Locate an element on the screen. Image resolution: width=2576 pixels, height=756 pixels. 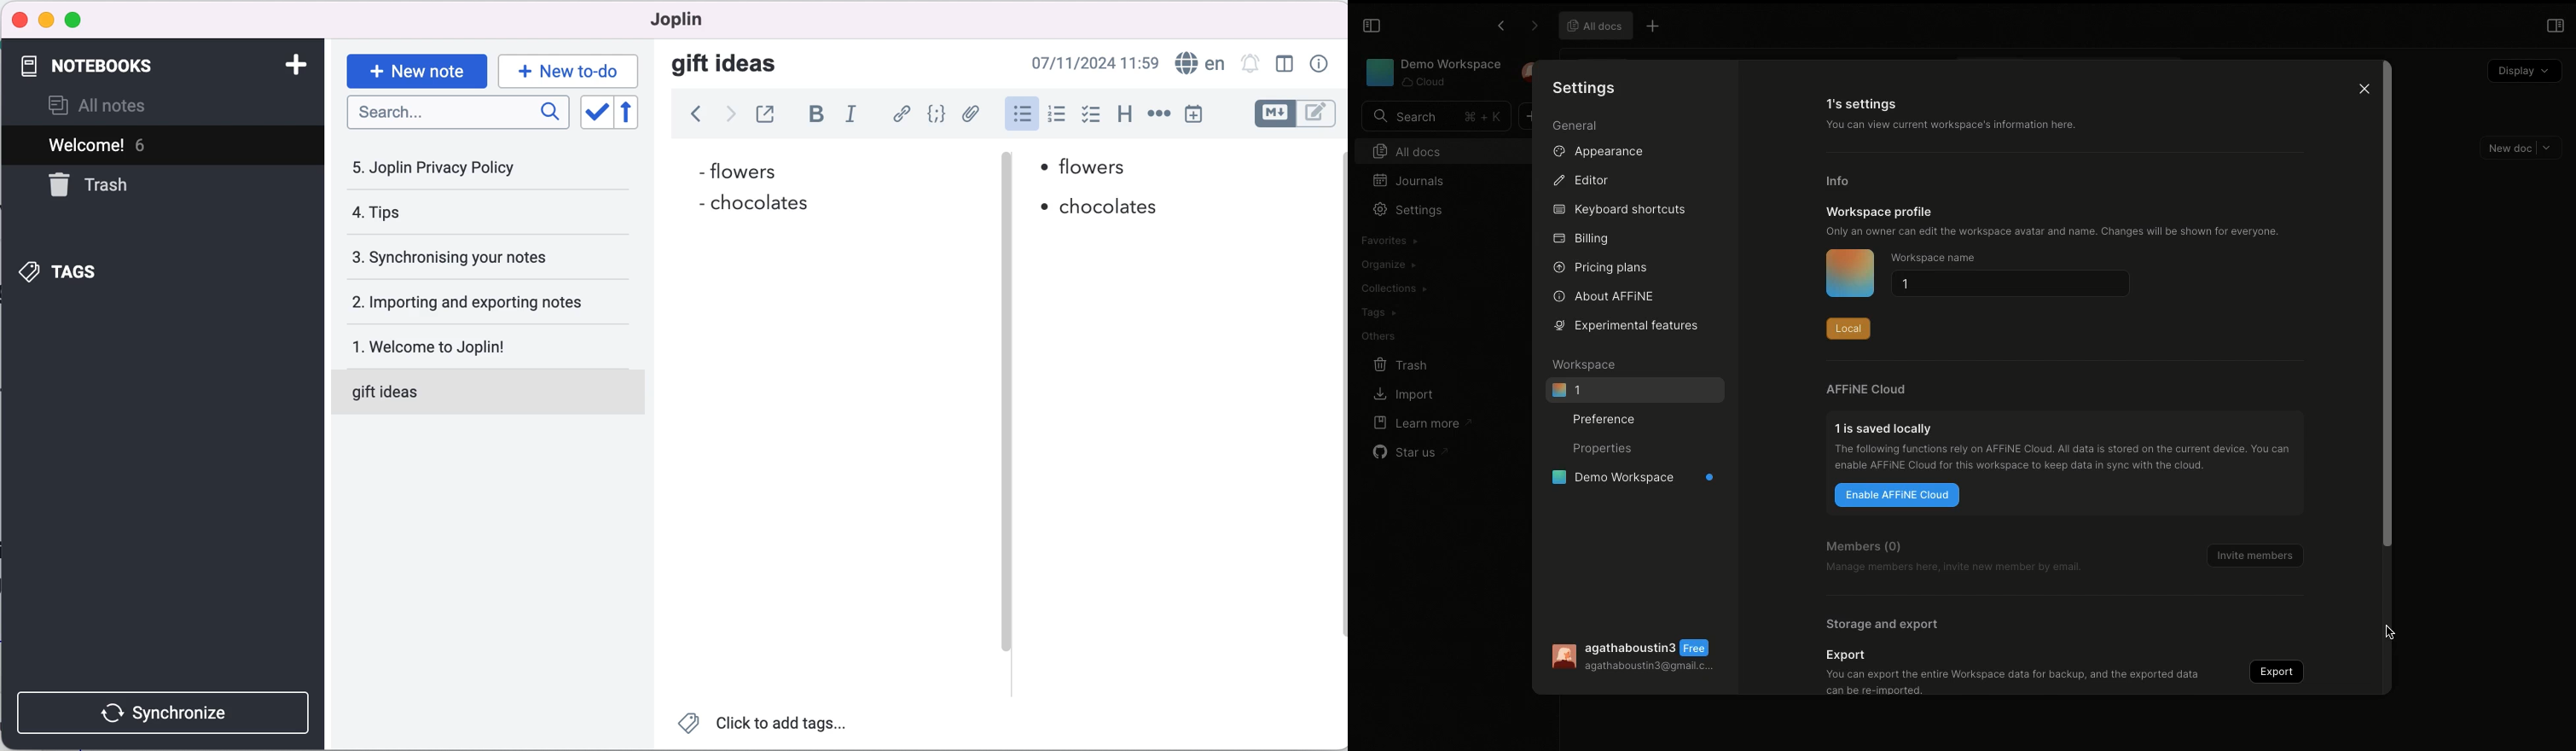
new note is located at coordinates (416, 67).